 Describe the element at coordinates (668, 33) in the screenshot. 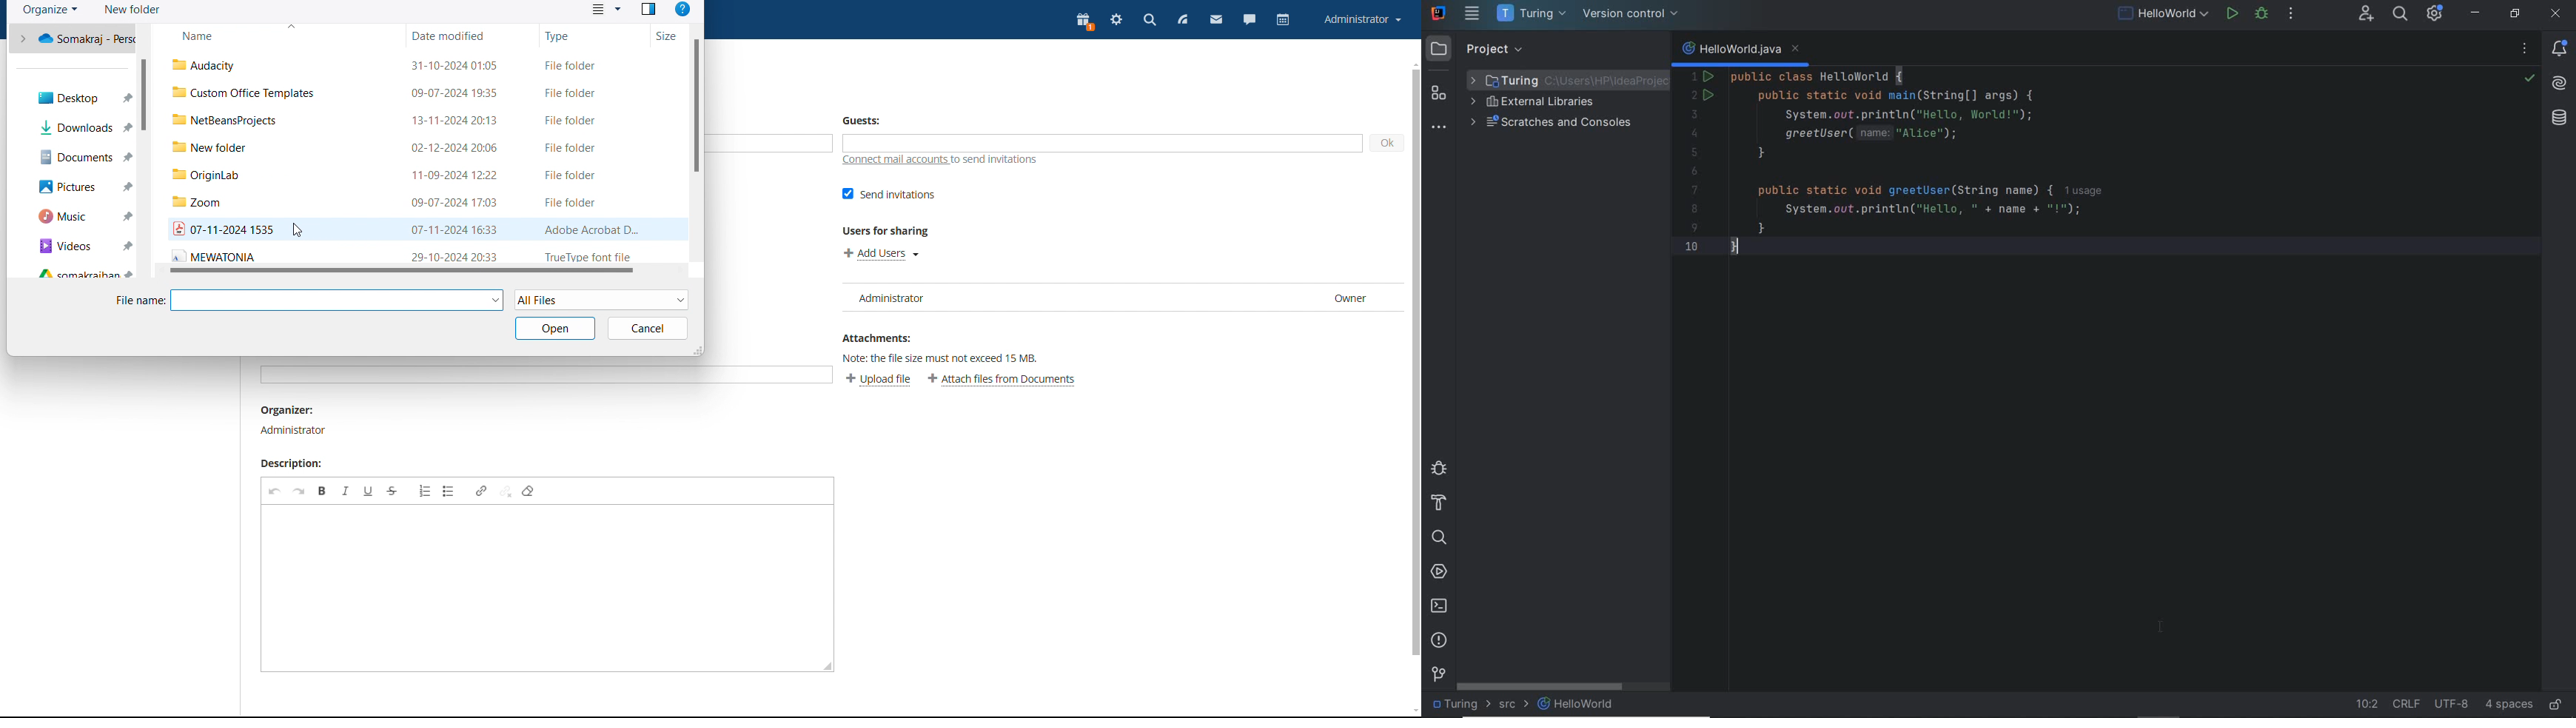

I see `size` at that location.